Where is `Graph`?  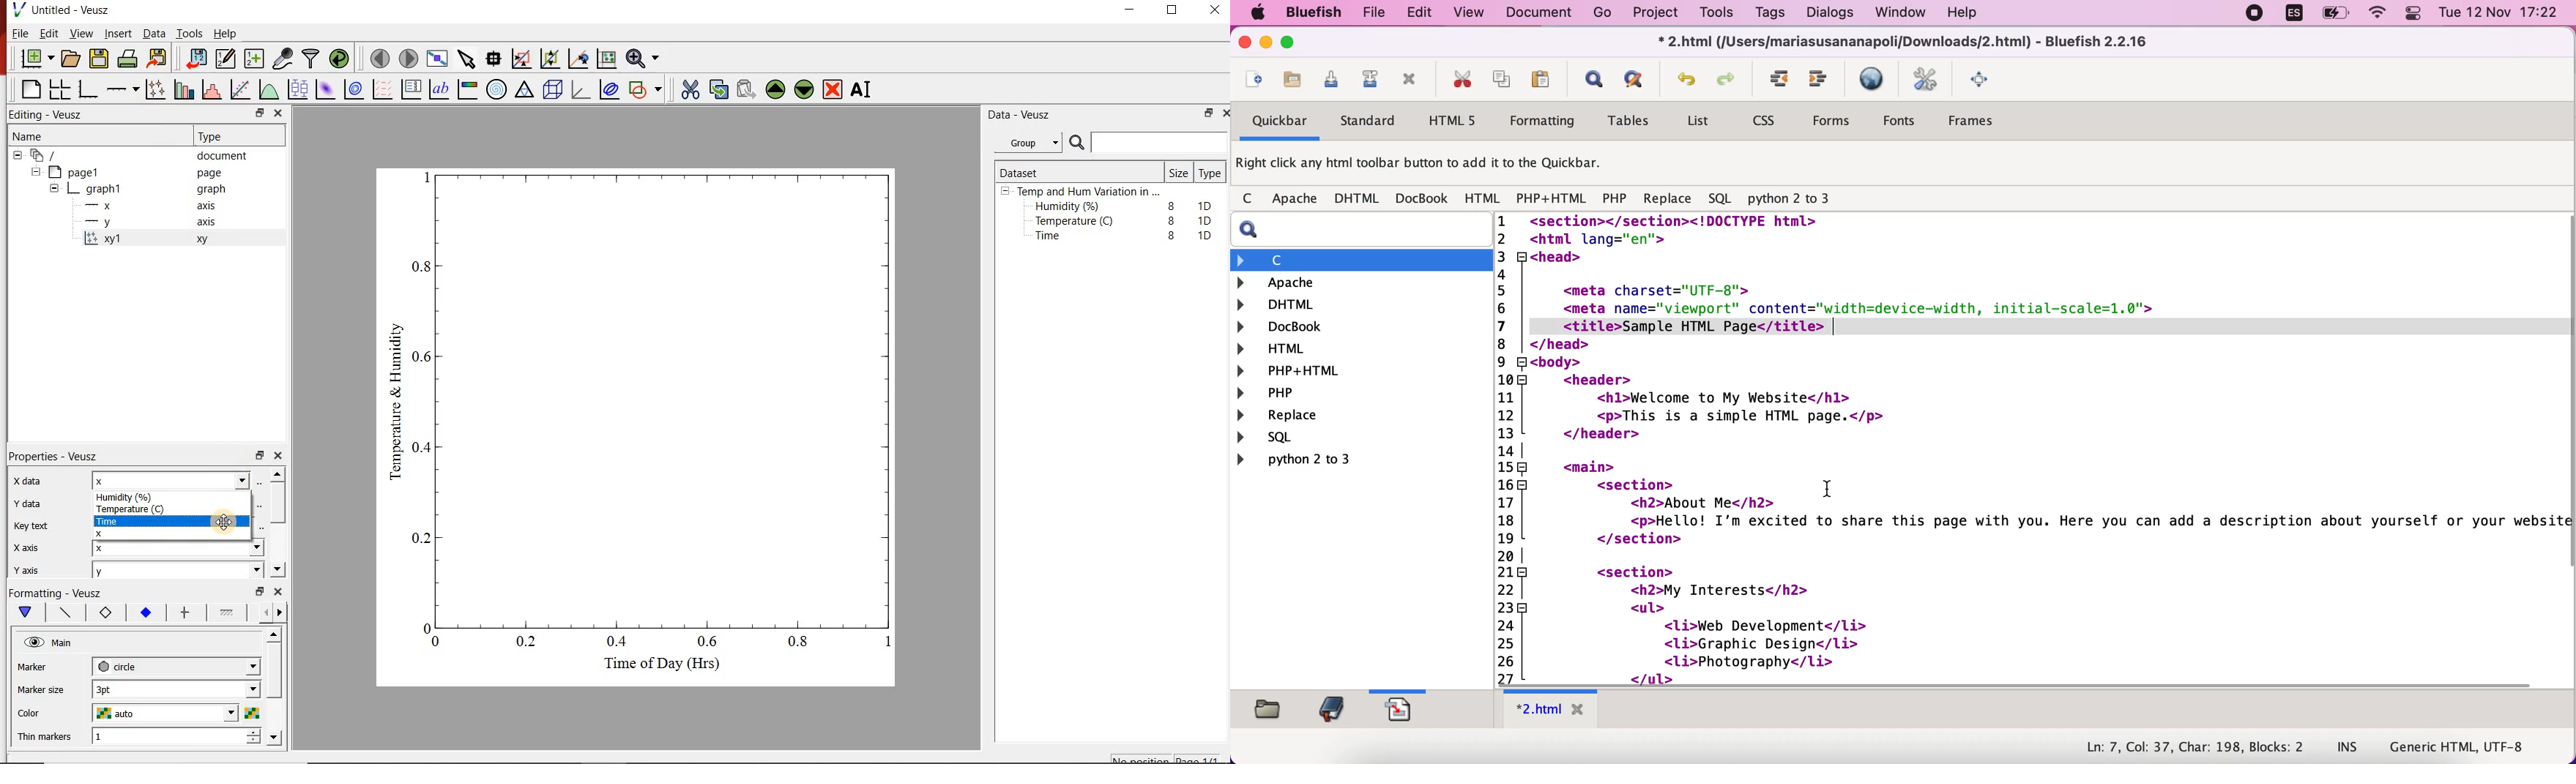 Graph is located at coordinates (668, 397).